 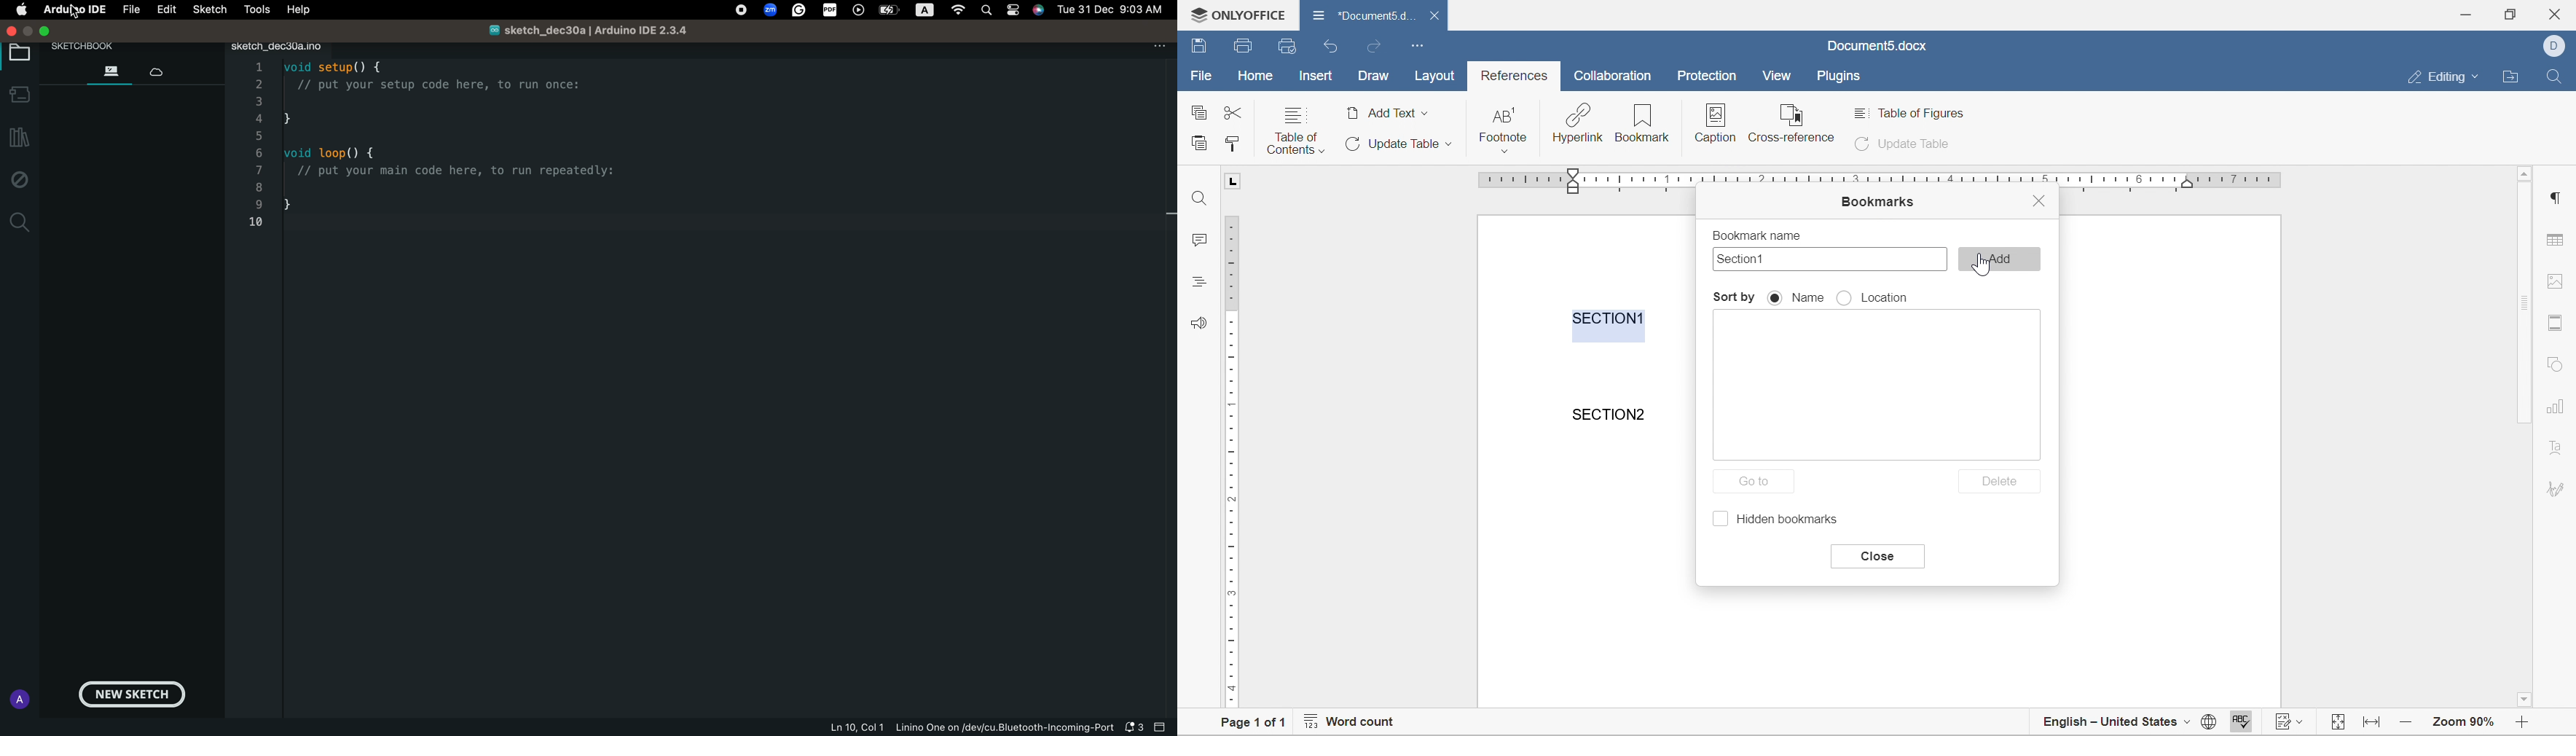 What do you see at coordinates (1577, 123) in the screenshot?
I see `hyperlink` at bounding box center [1577, 123].